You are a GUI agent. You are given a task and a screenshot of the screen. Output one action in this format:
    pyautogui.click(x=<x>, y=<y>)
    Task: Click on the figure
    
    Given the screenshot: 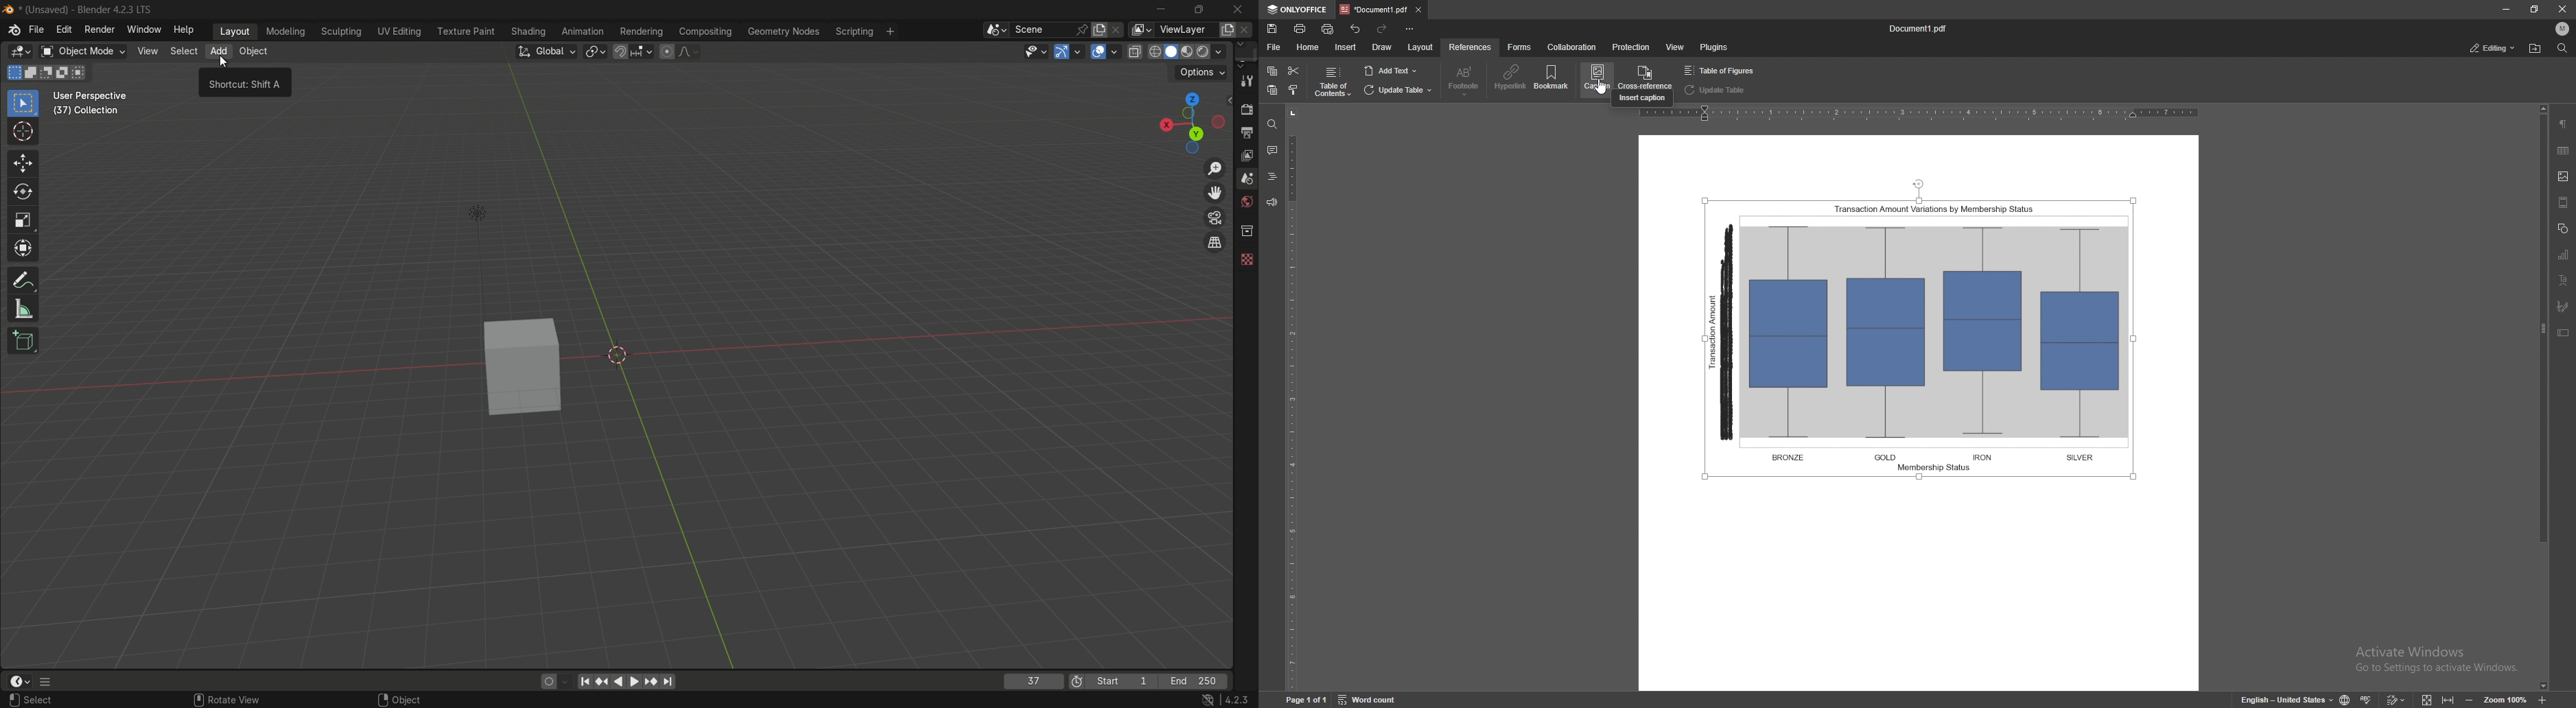 What is the action you would take?
    pyautogui.click(x=1924, y=332)
    